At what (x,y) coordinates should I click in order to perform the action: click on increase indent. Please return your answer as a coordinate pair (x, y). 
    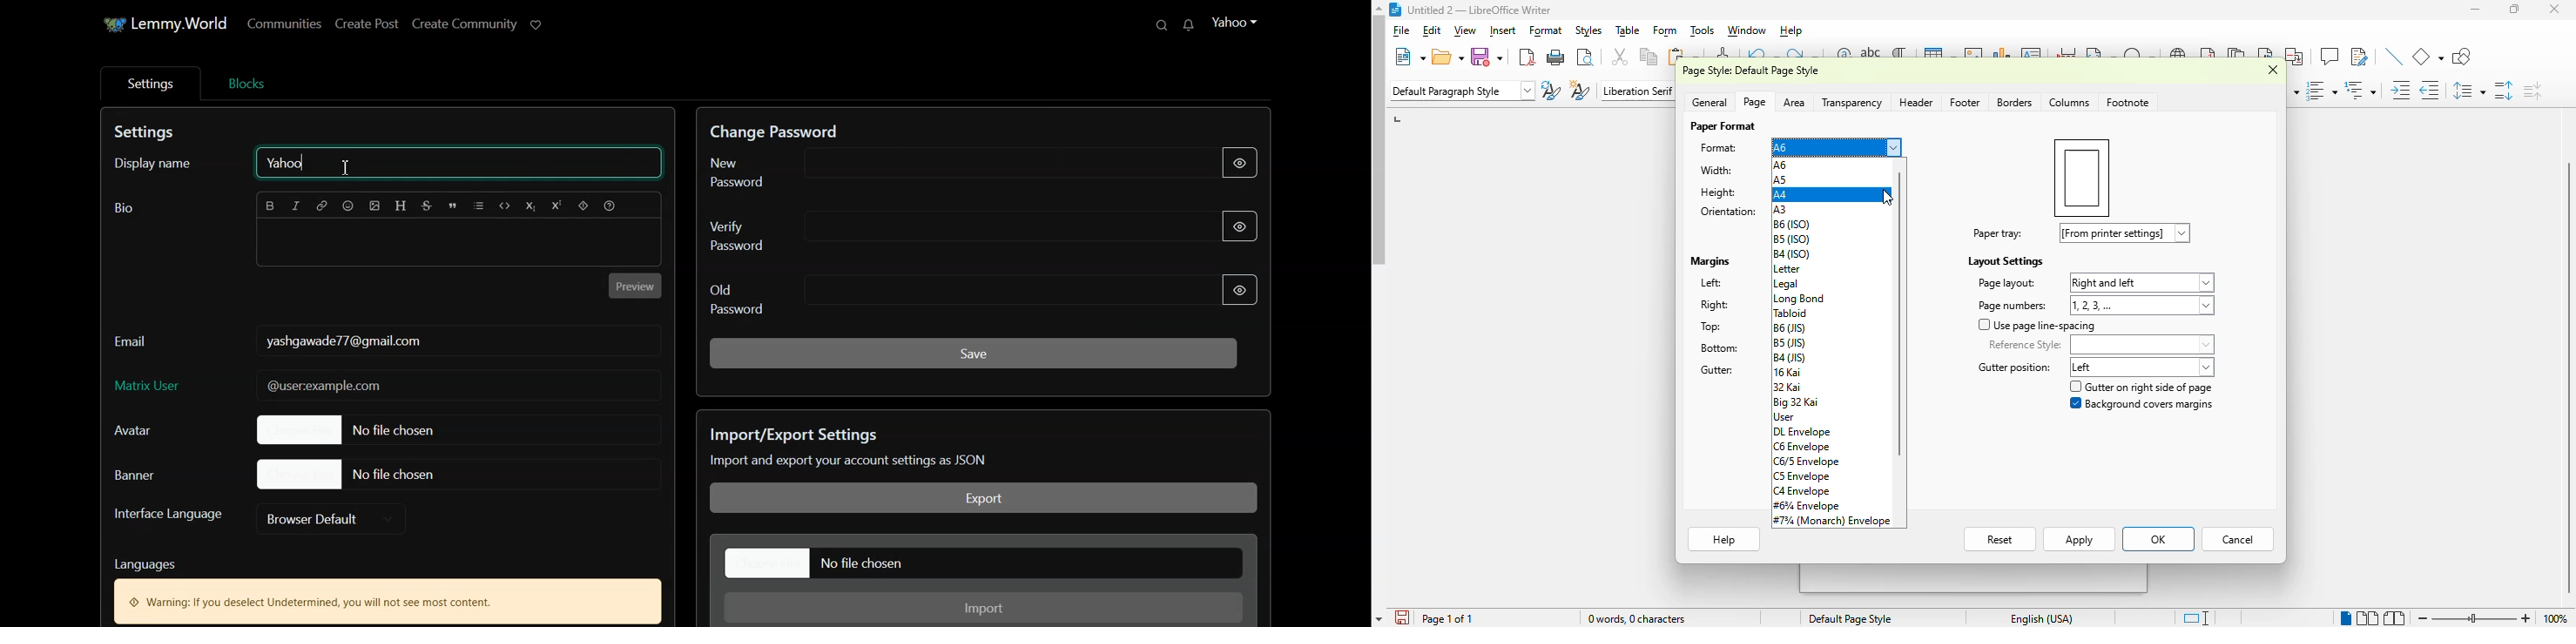
    Looking at the image, I should click on (2401, 91).